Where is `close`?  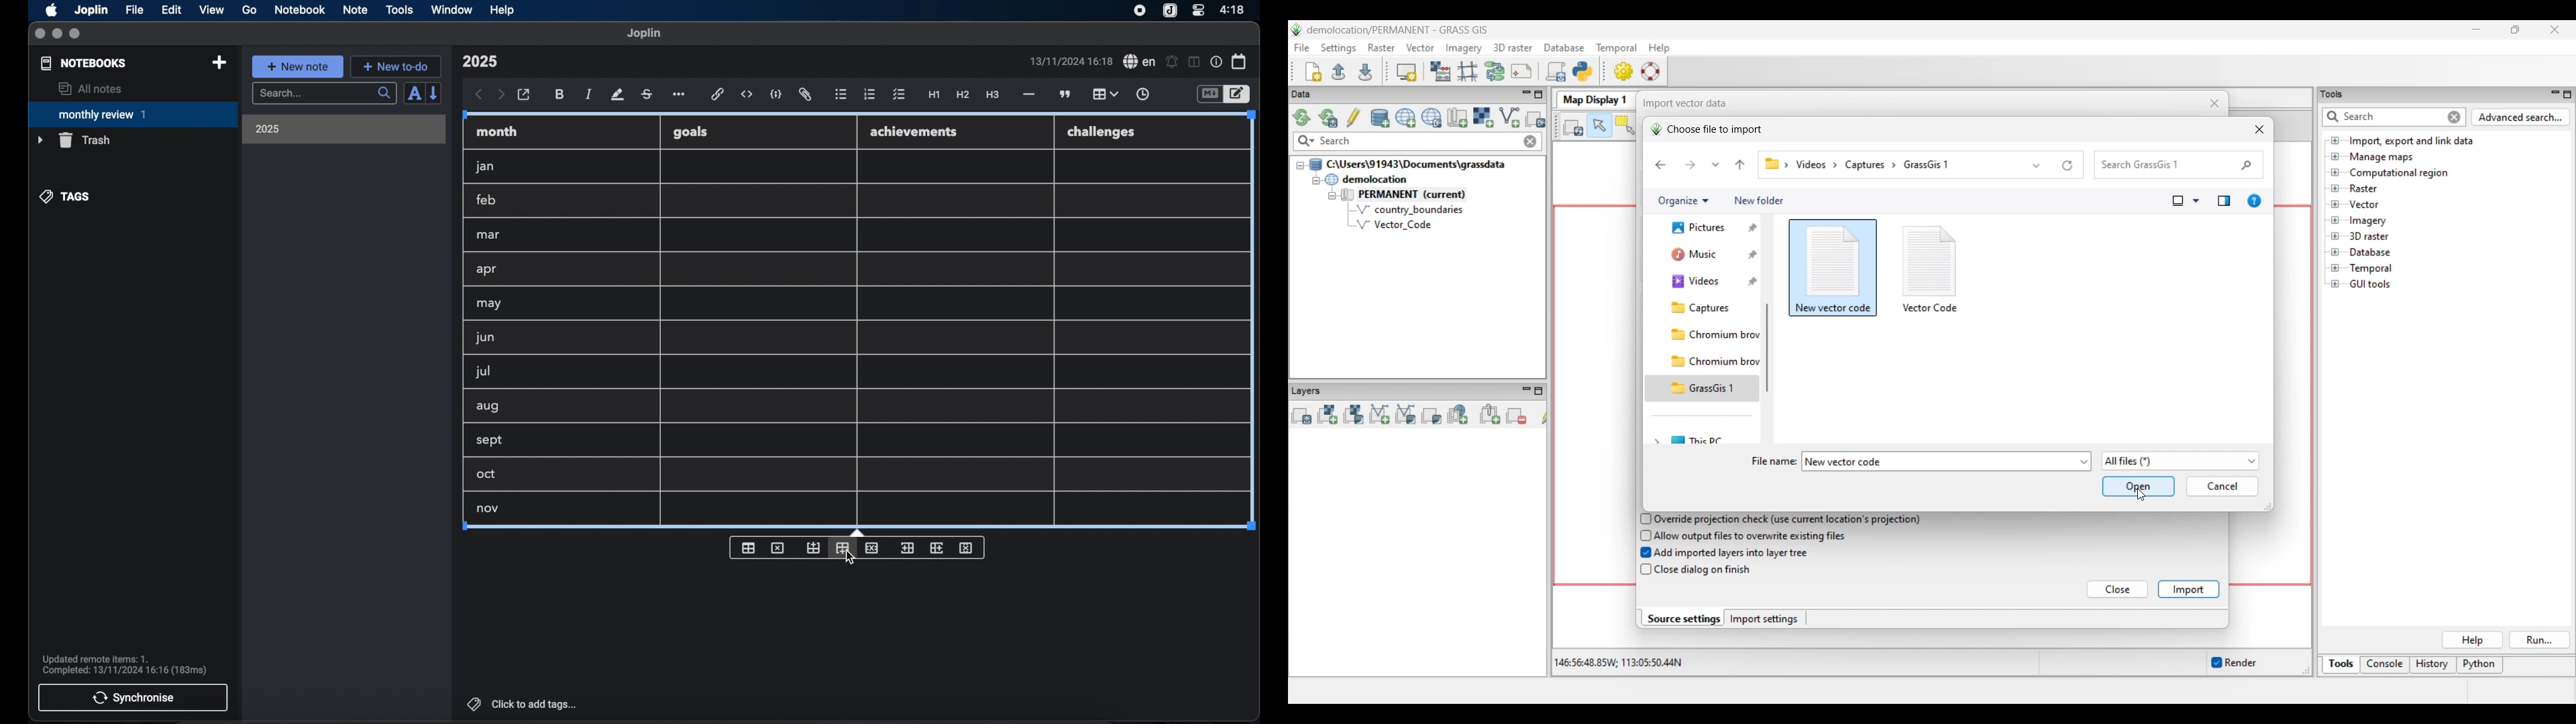
close is located at coordinates (40, 34).